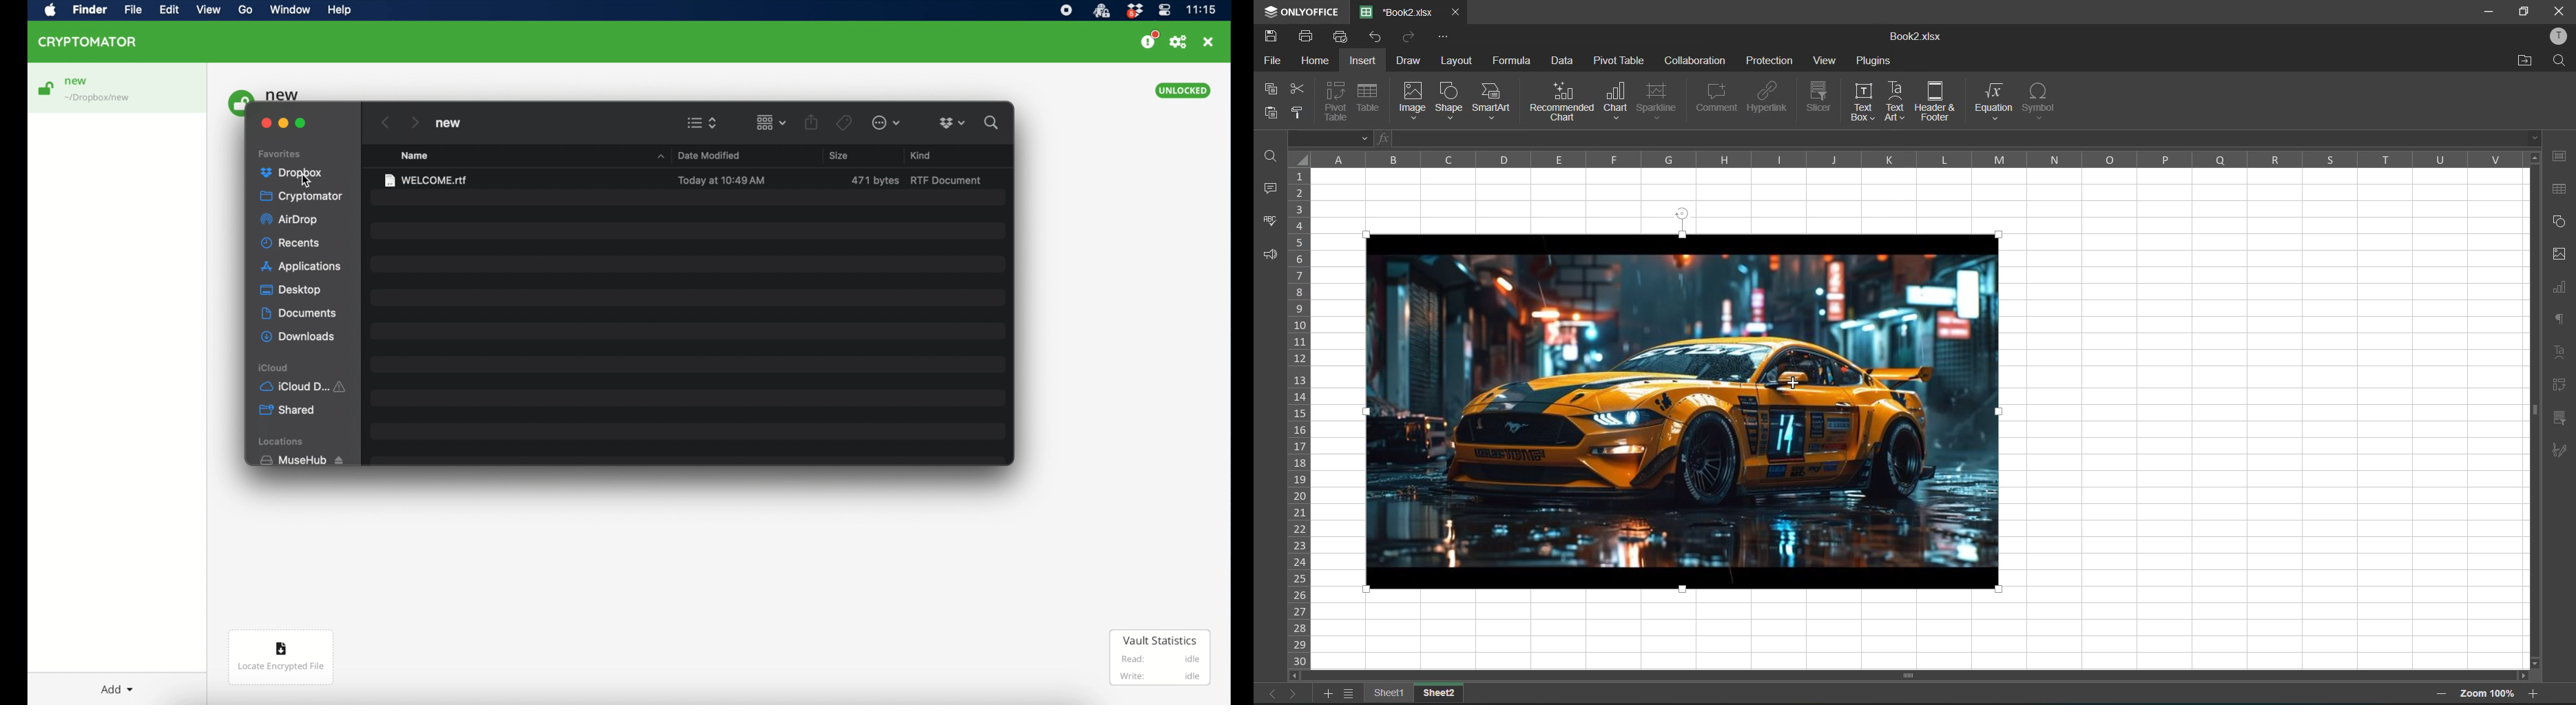  What do you see at coordinates (298, 337) in the screenshot?
I see `downloads` at bounding box center [298, 337].